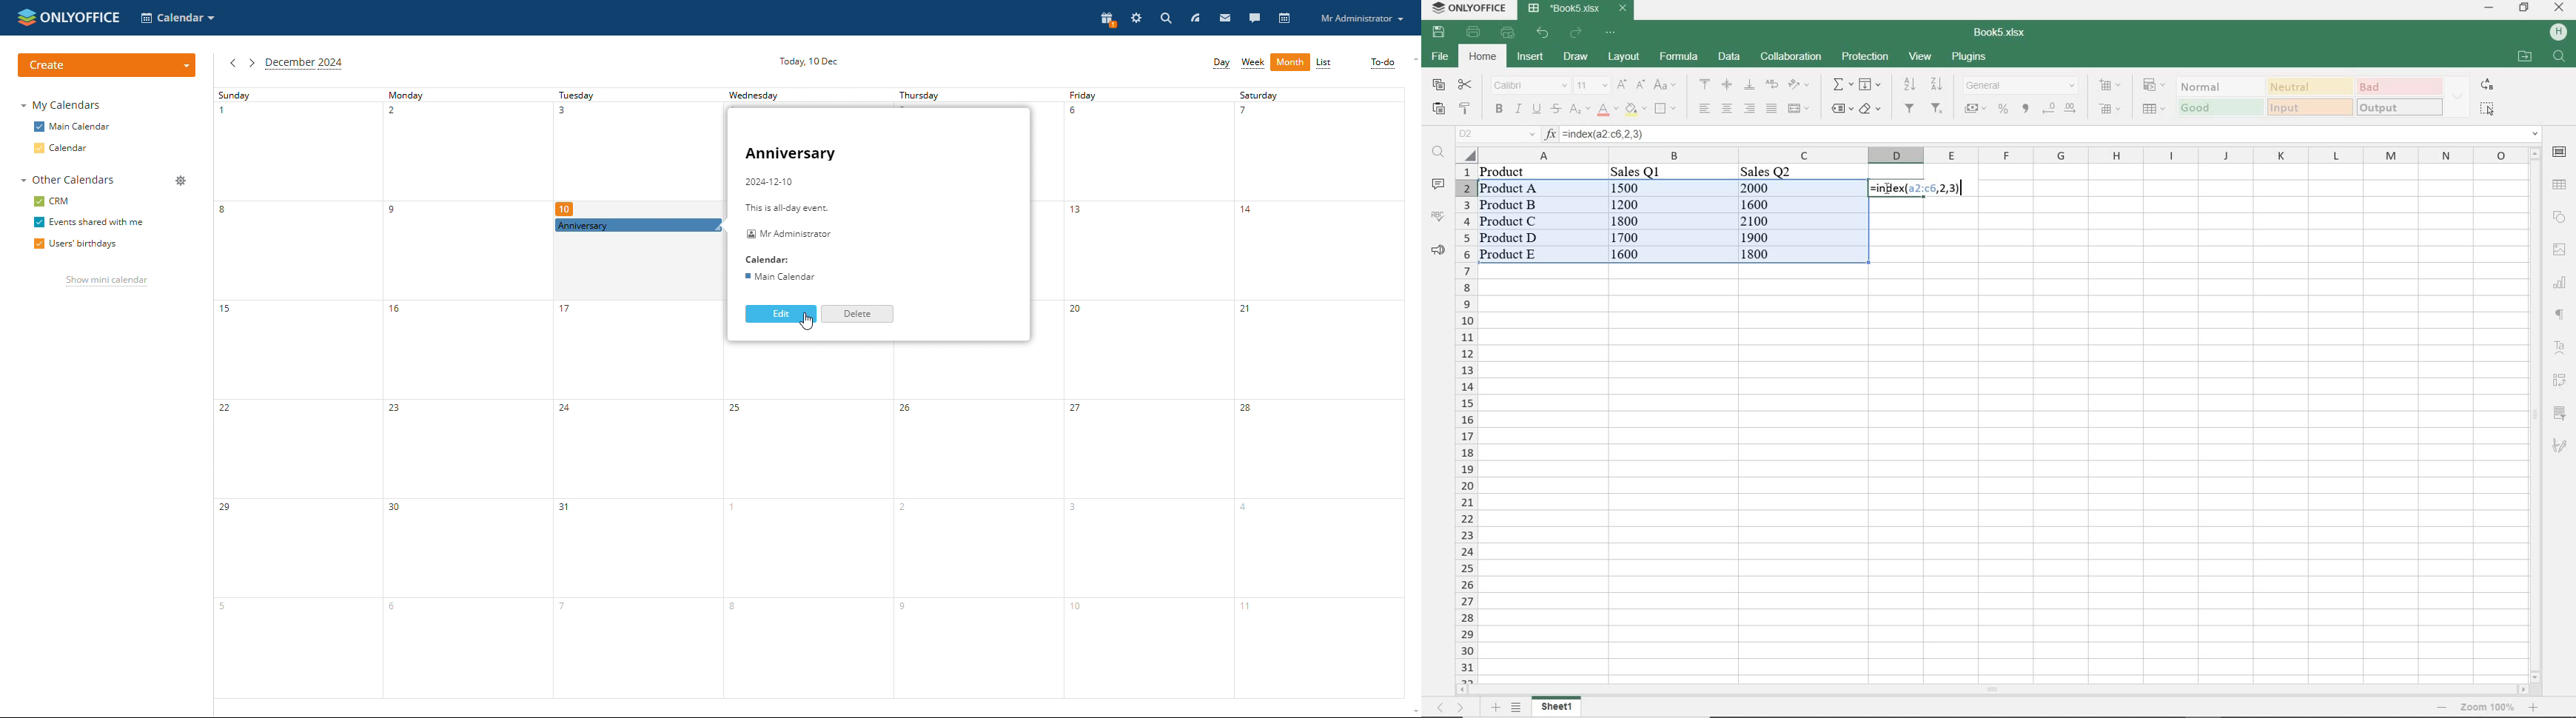 The height and width of the screenshot is (728, 2576). What do you see at coordinates (2398, 86) in the screenshot?
I see `bad` at bounding box center [2398, 86].